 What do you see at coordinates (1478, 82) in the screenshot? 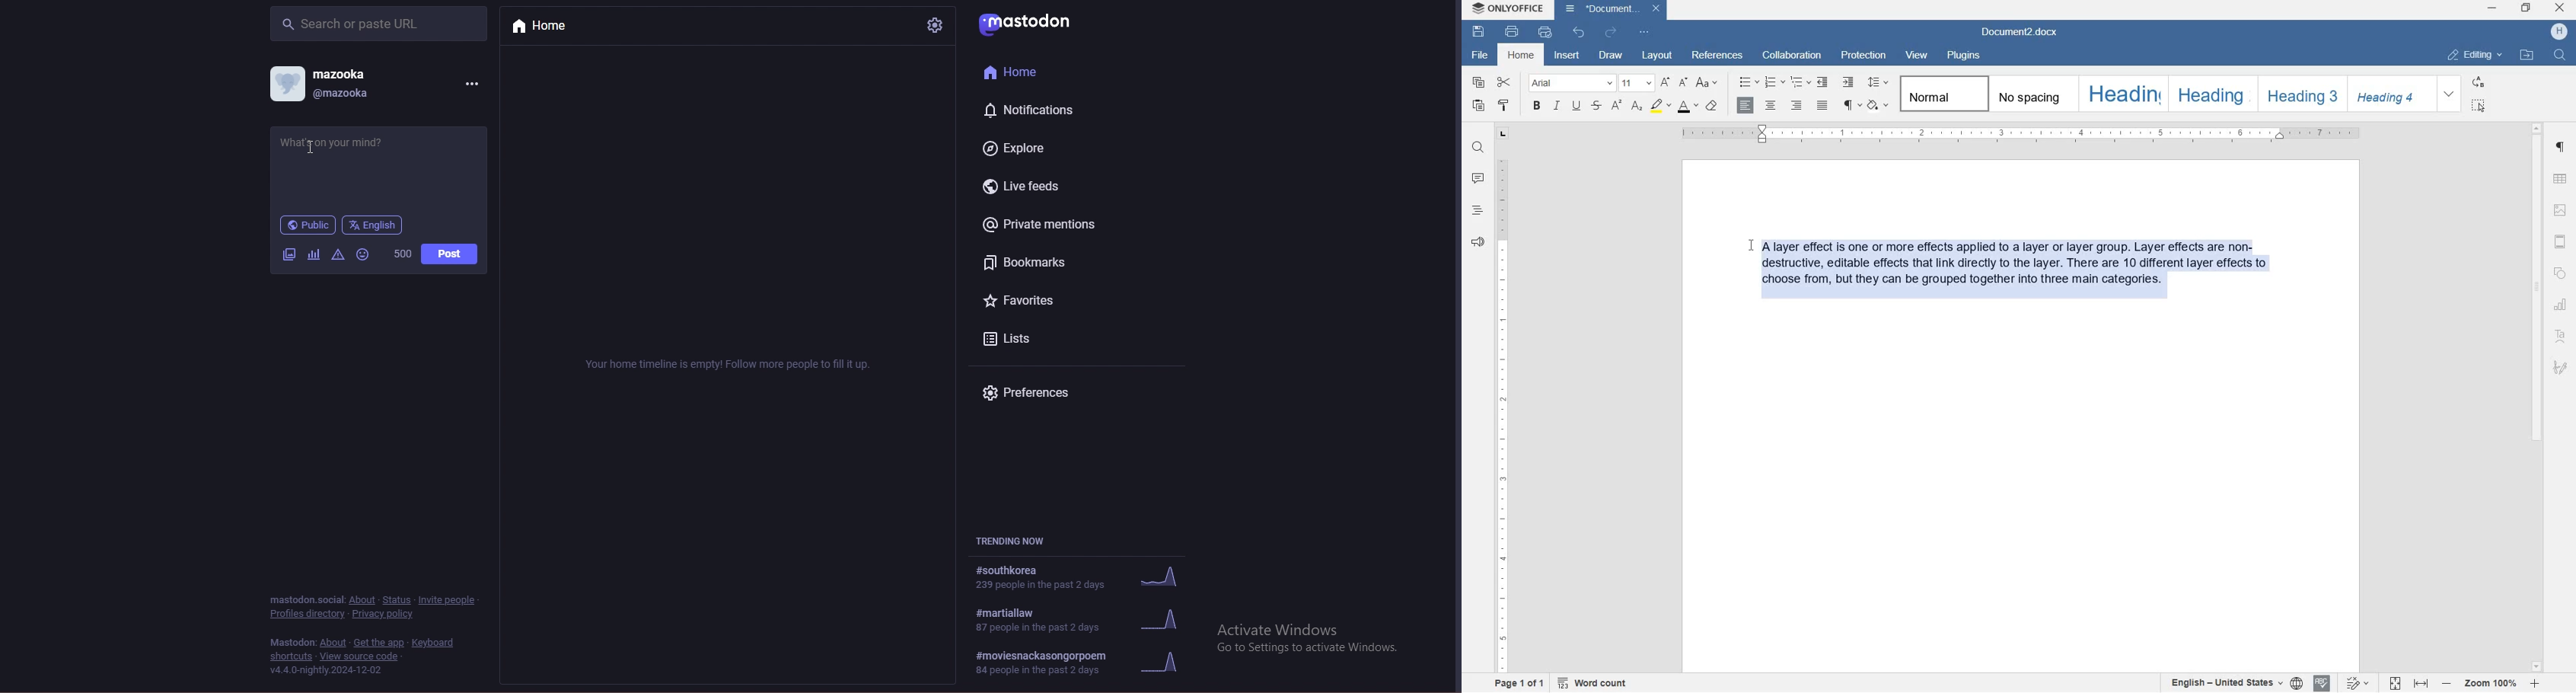
I see `copy` at bounding box center [1478, 82].